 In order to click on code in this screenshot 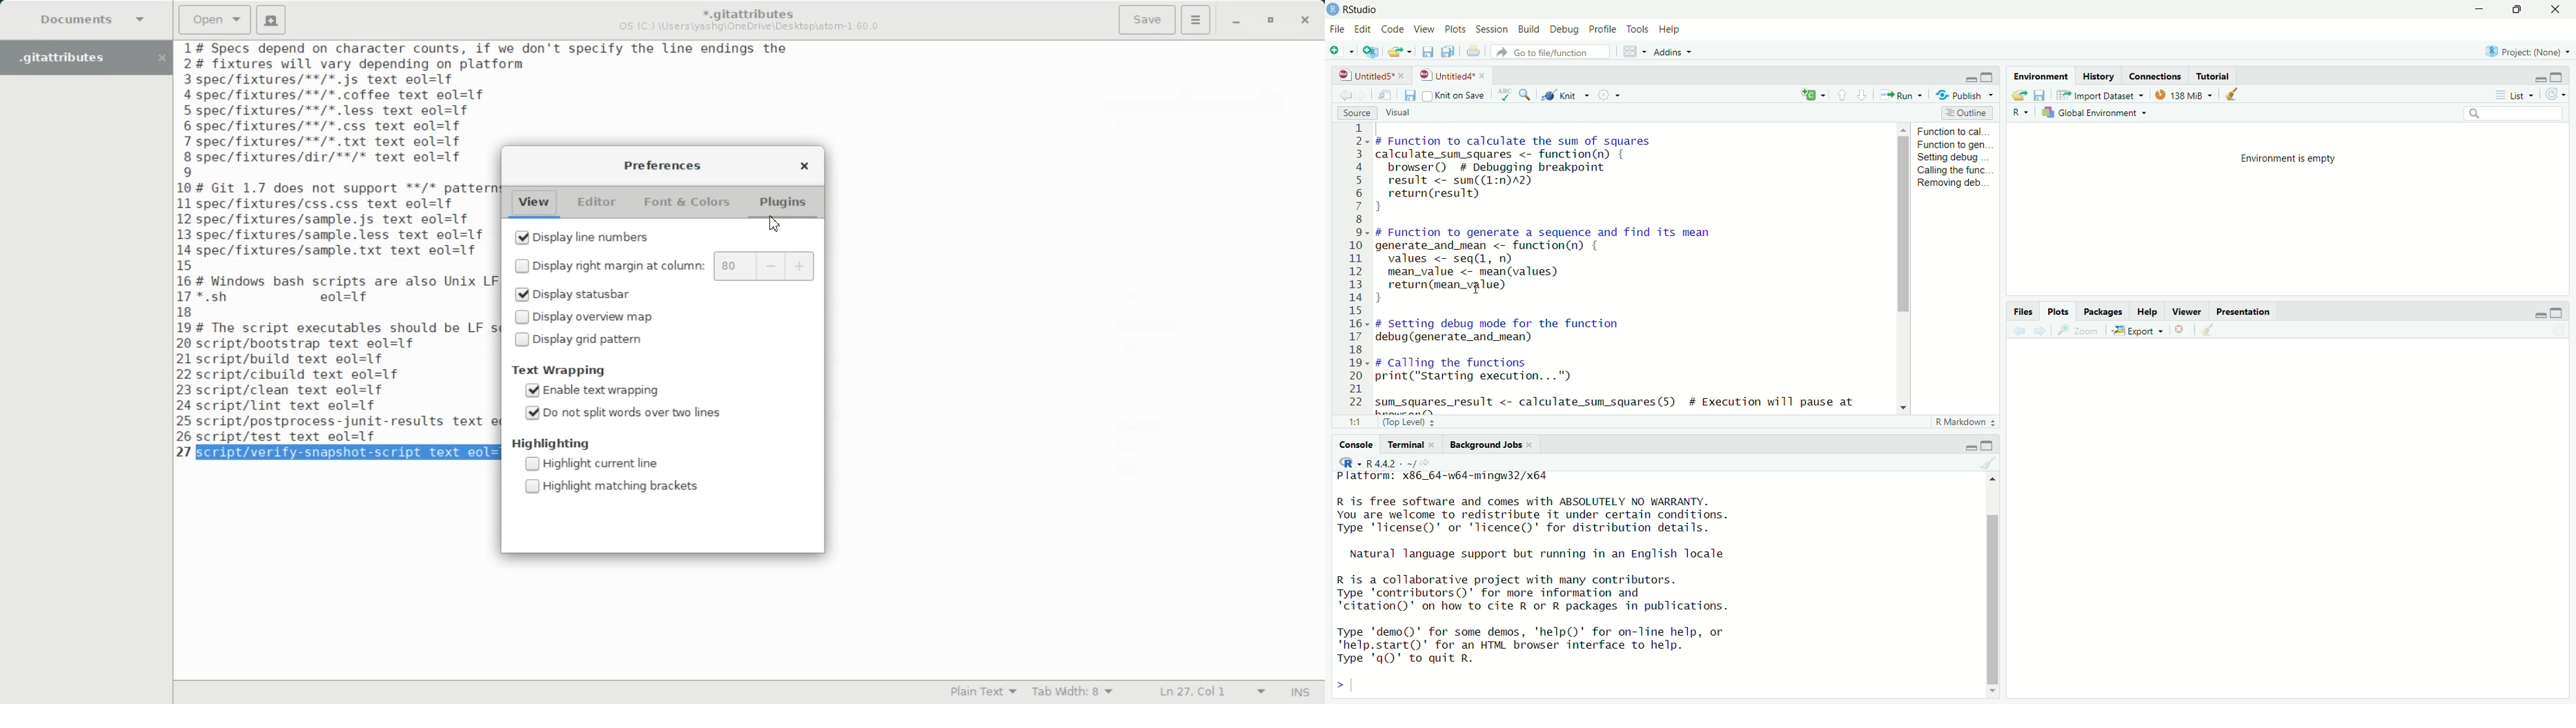, I will do `click(1395, 27)`.